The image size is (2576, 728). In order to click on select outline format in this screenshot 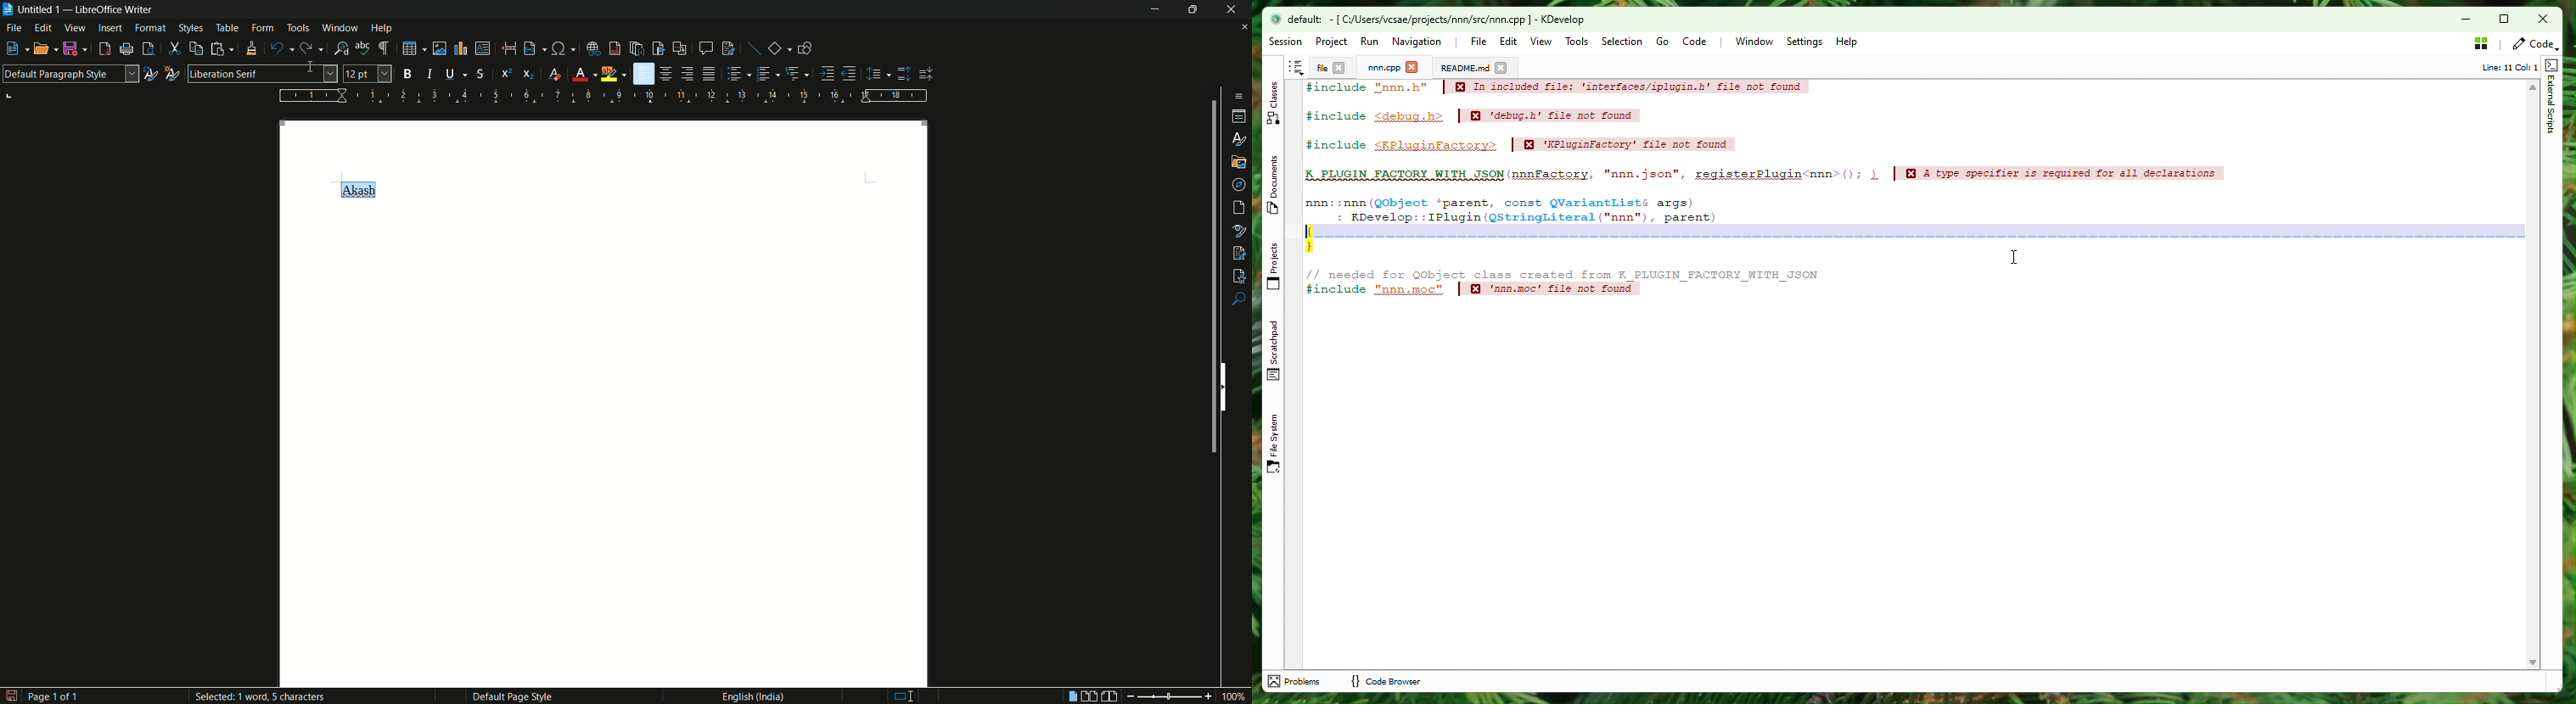, I will do `click(794, 73)`.